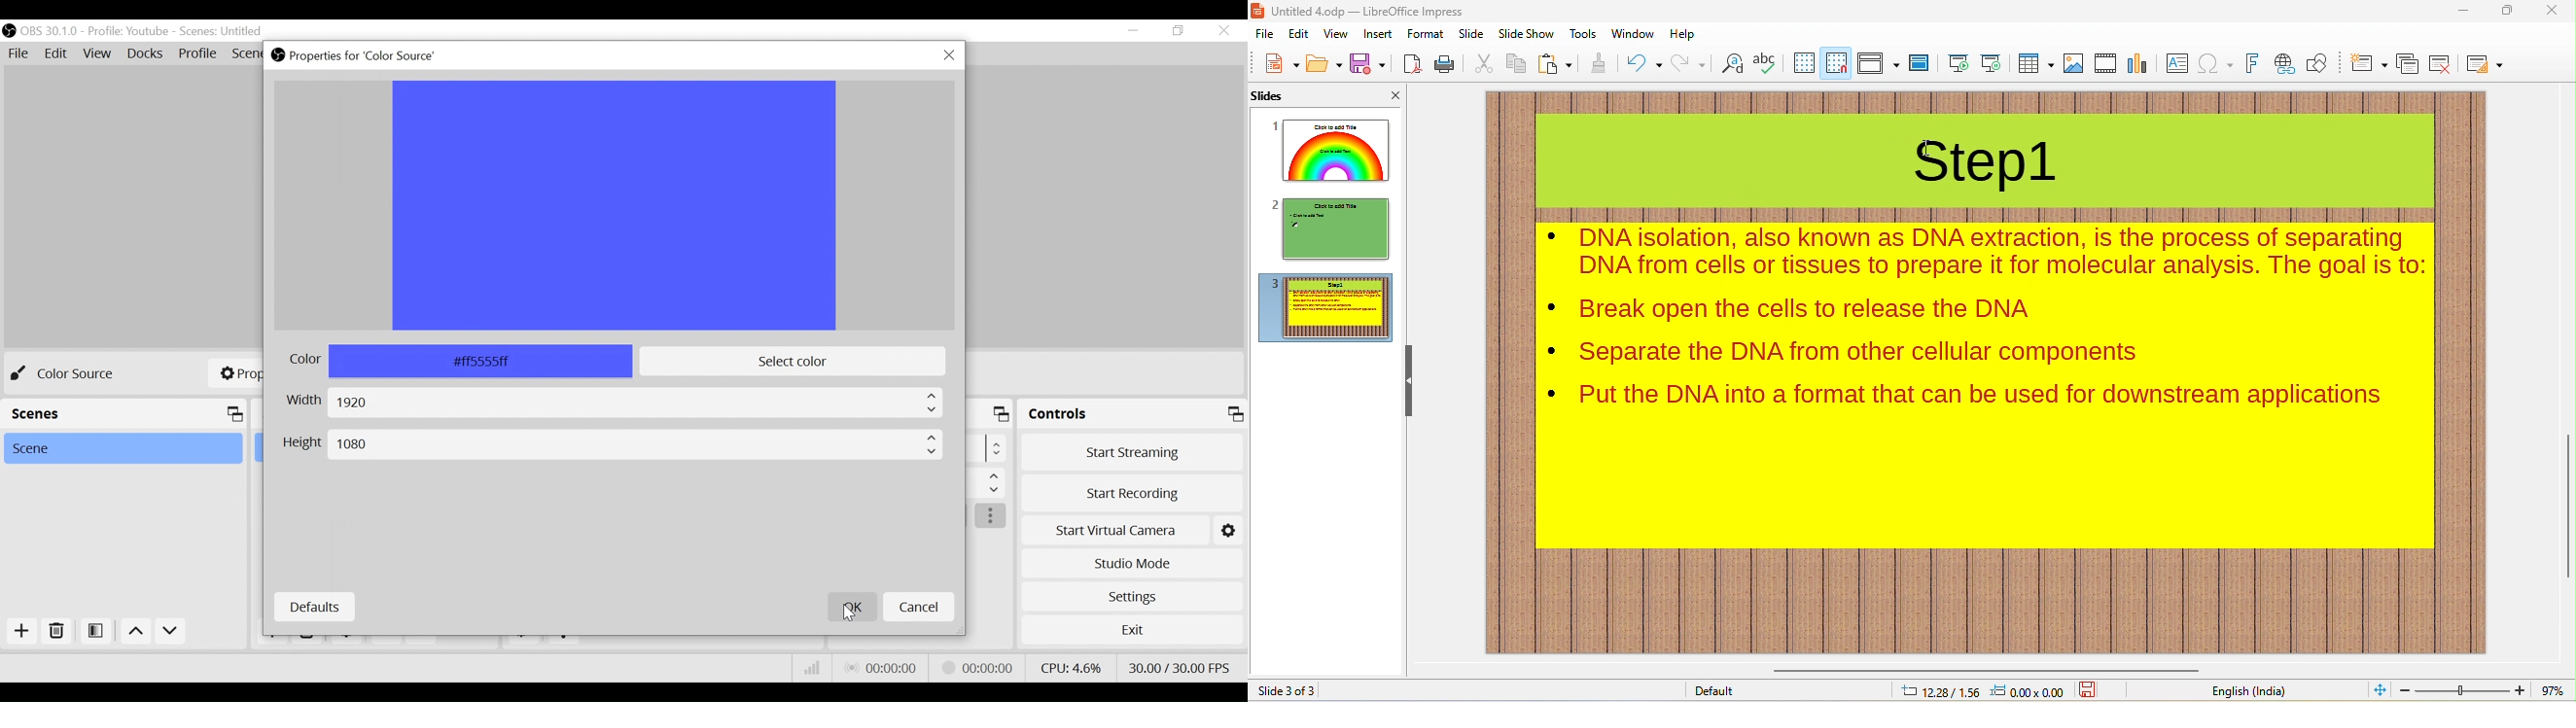  Describe the element at coordinates (1631, 35) in the screenshot. I see `window` at that location.